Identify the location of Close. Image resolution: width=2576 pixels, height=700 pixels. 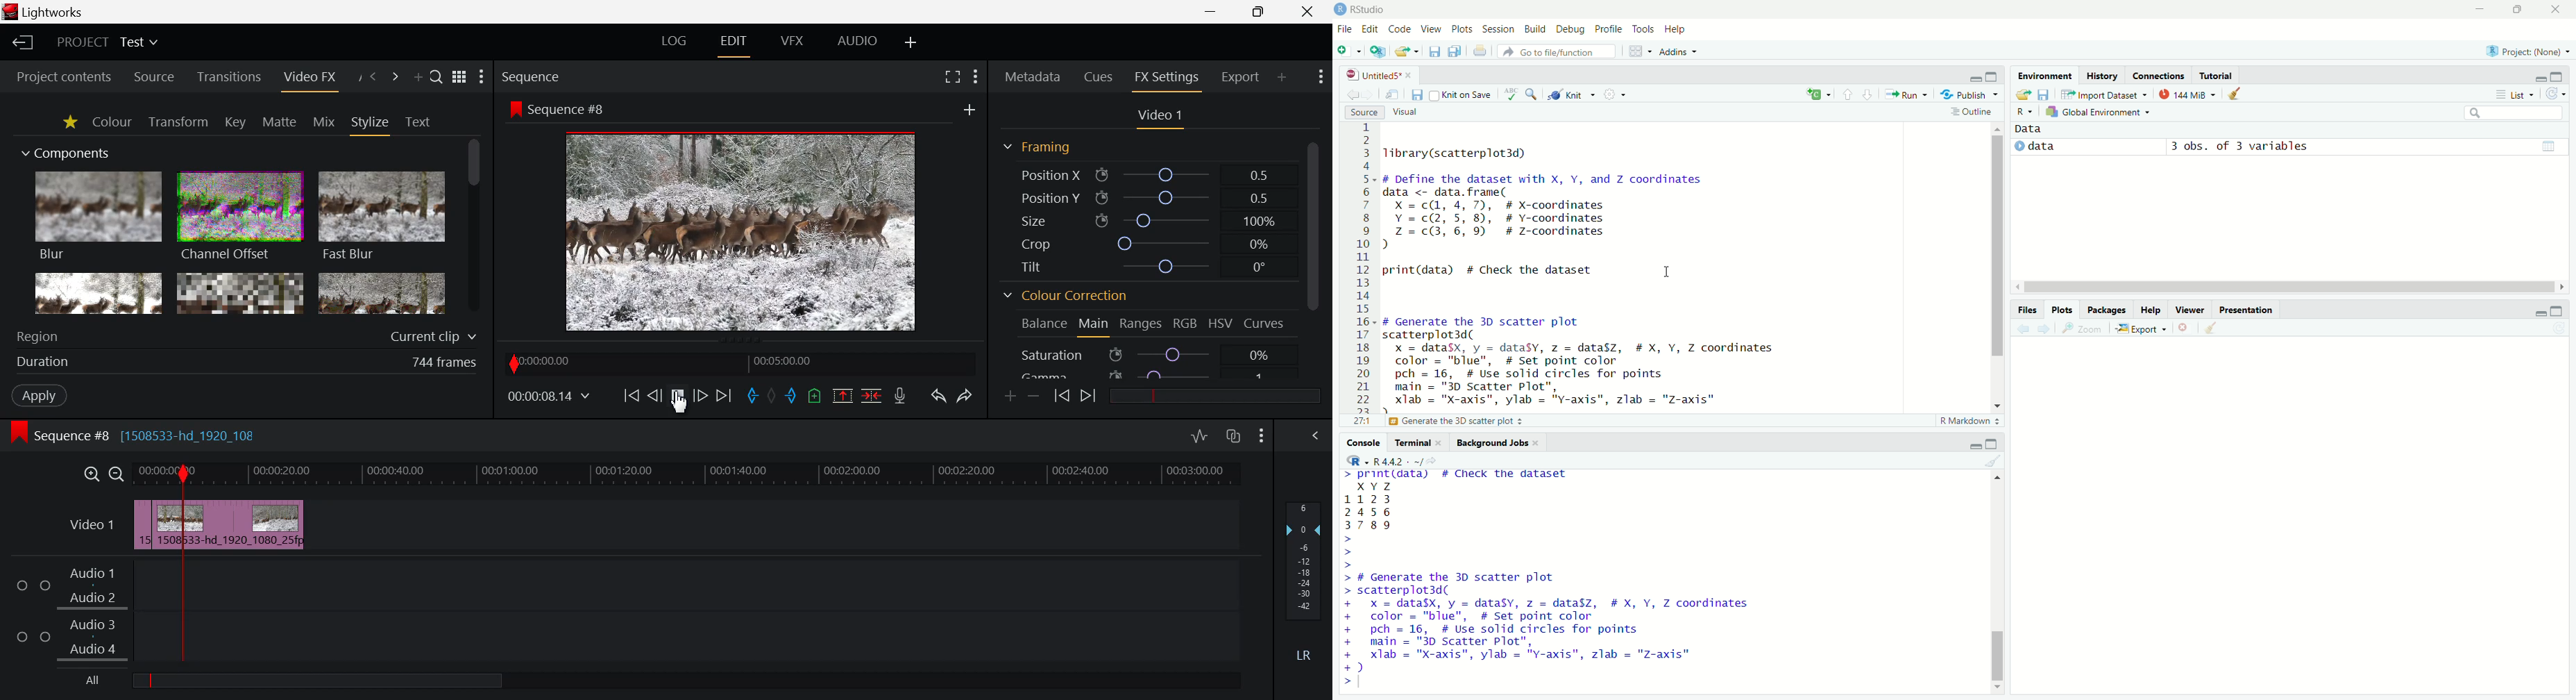
(1310, 12).